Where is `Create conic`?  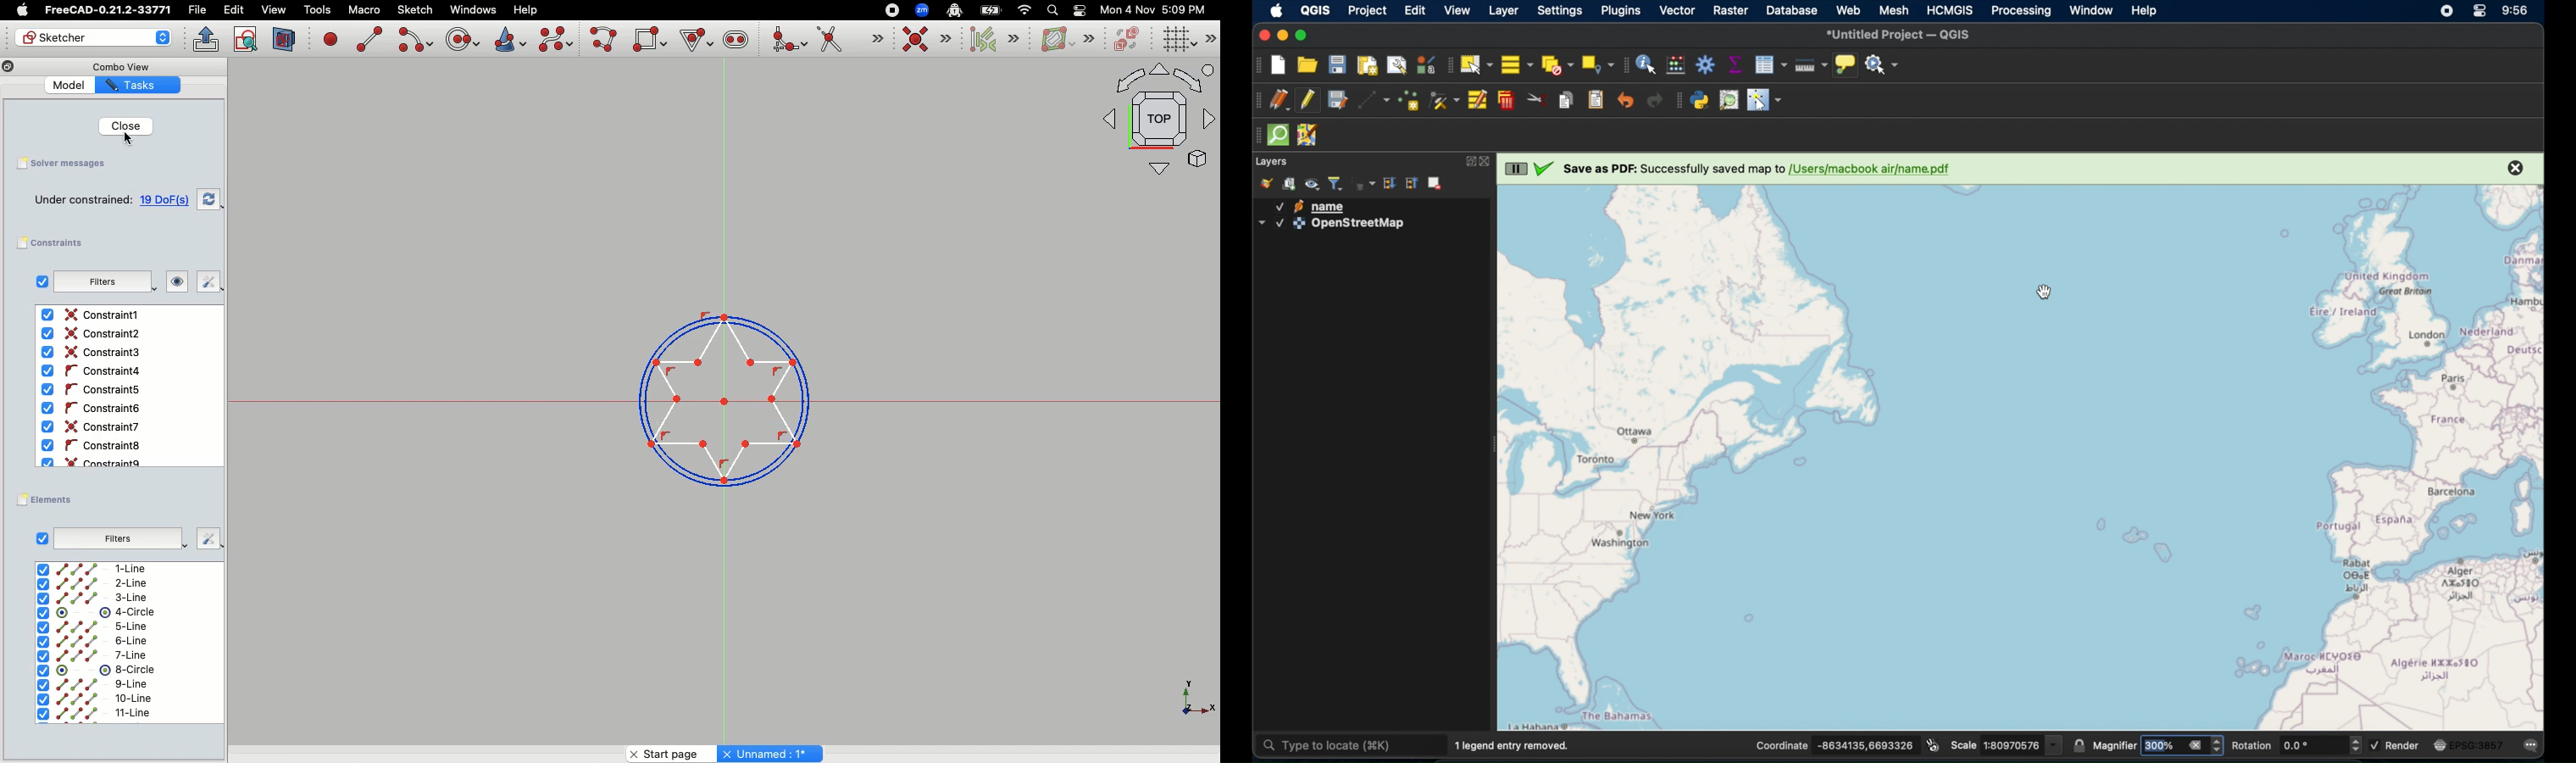 Create conic is located at coordinates (508, 38).